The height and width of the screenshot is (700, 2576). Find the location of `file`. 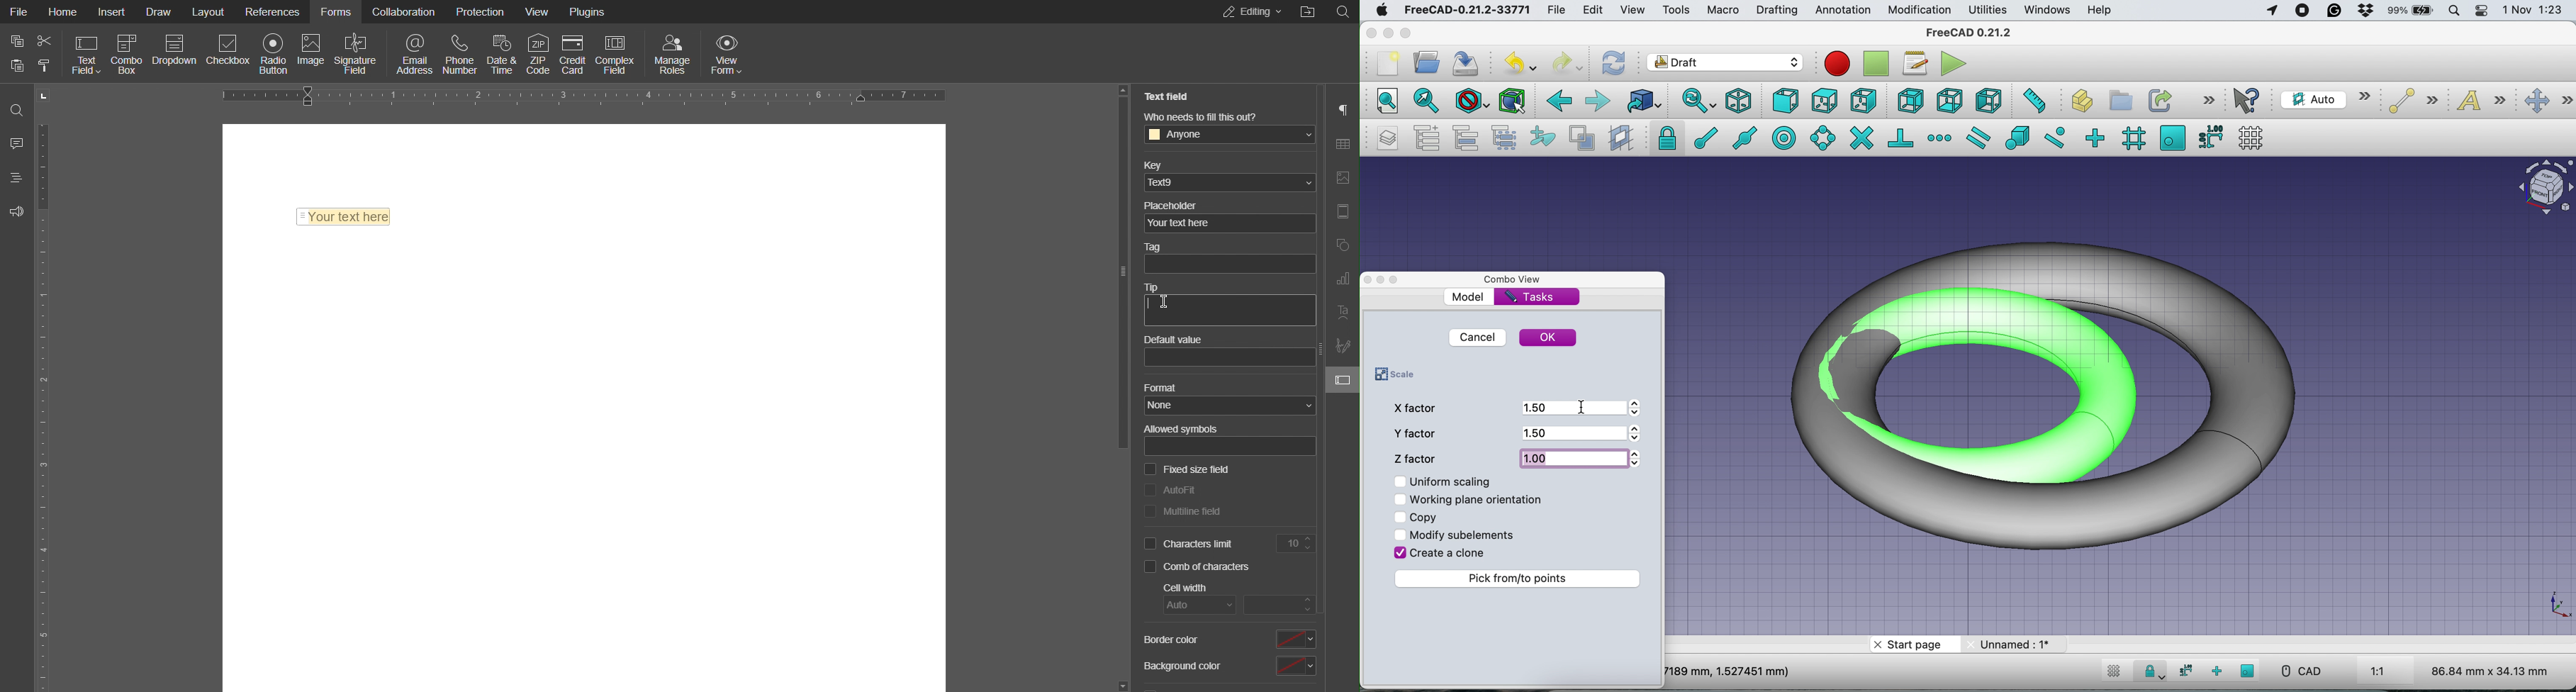

file is located at coordinates (1560, 10).